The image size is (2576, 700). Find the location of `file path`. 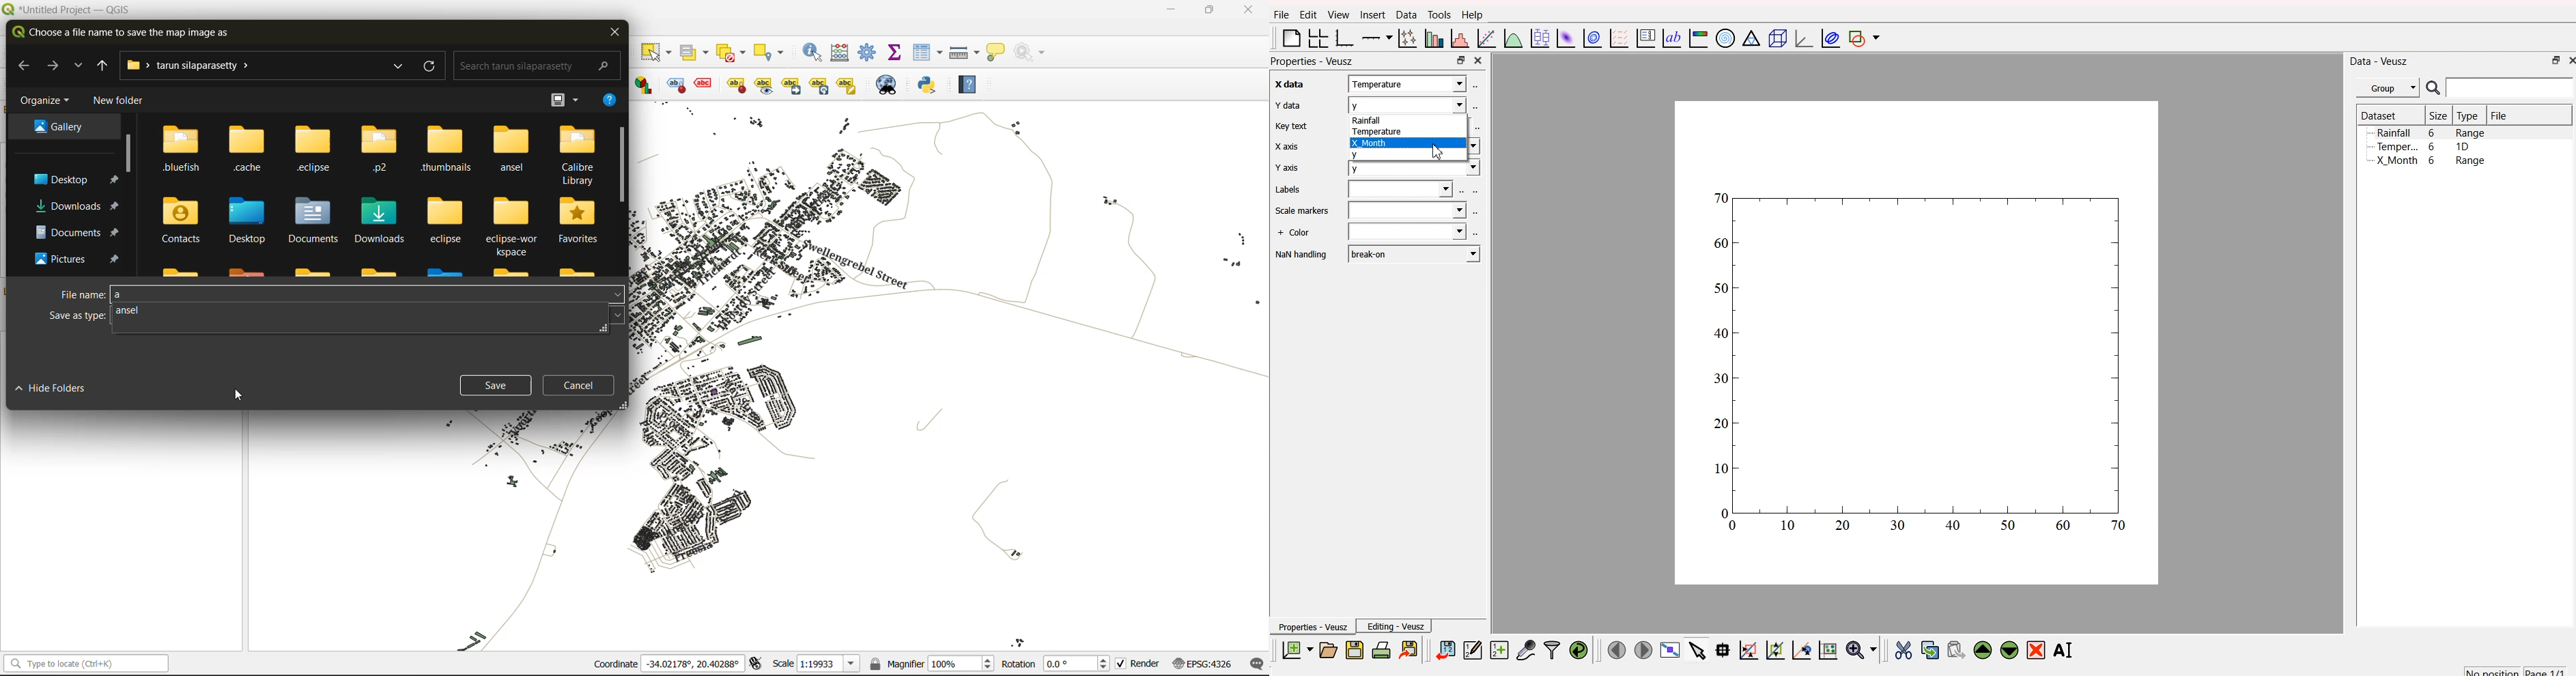

file path is located at coordinates (196, 66).